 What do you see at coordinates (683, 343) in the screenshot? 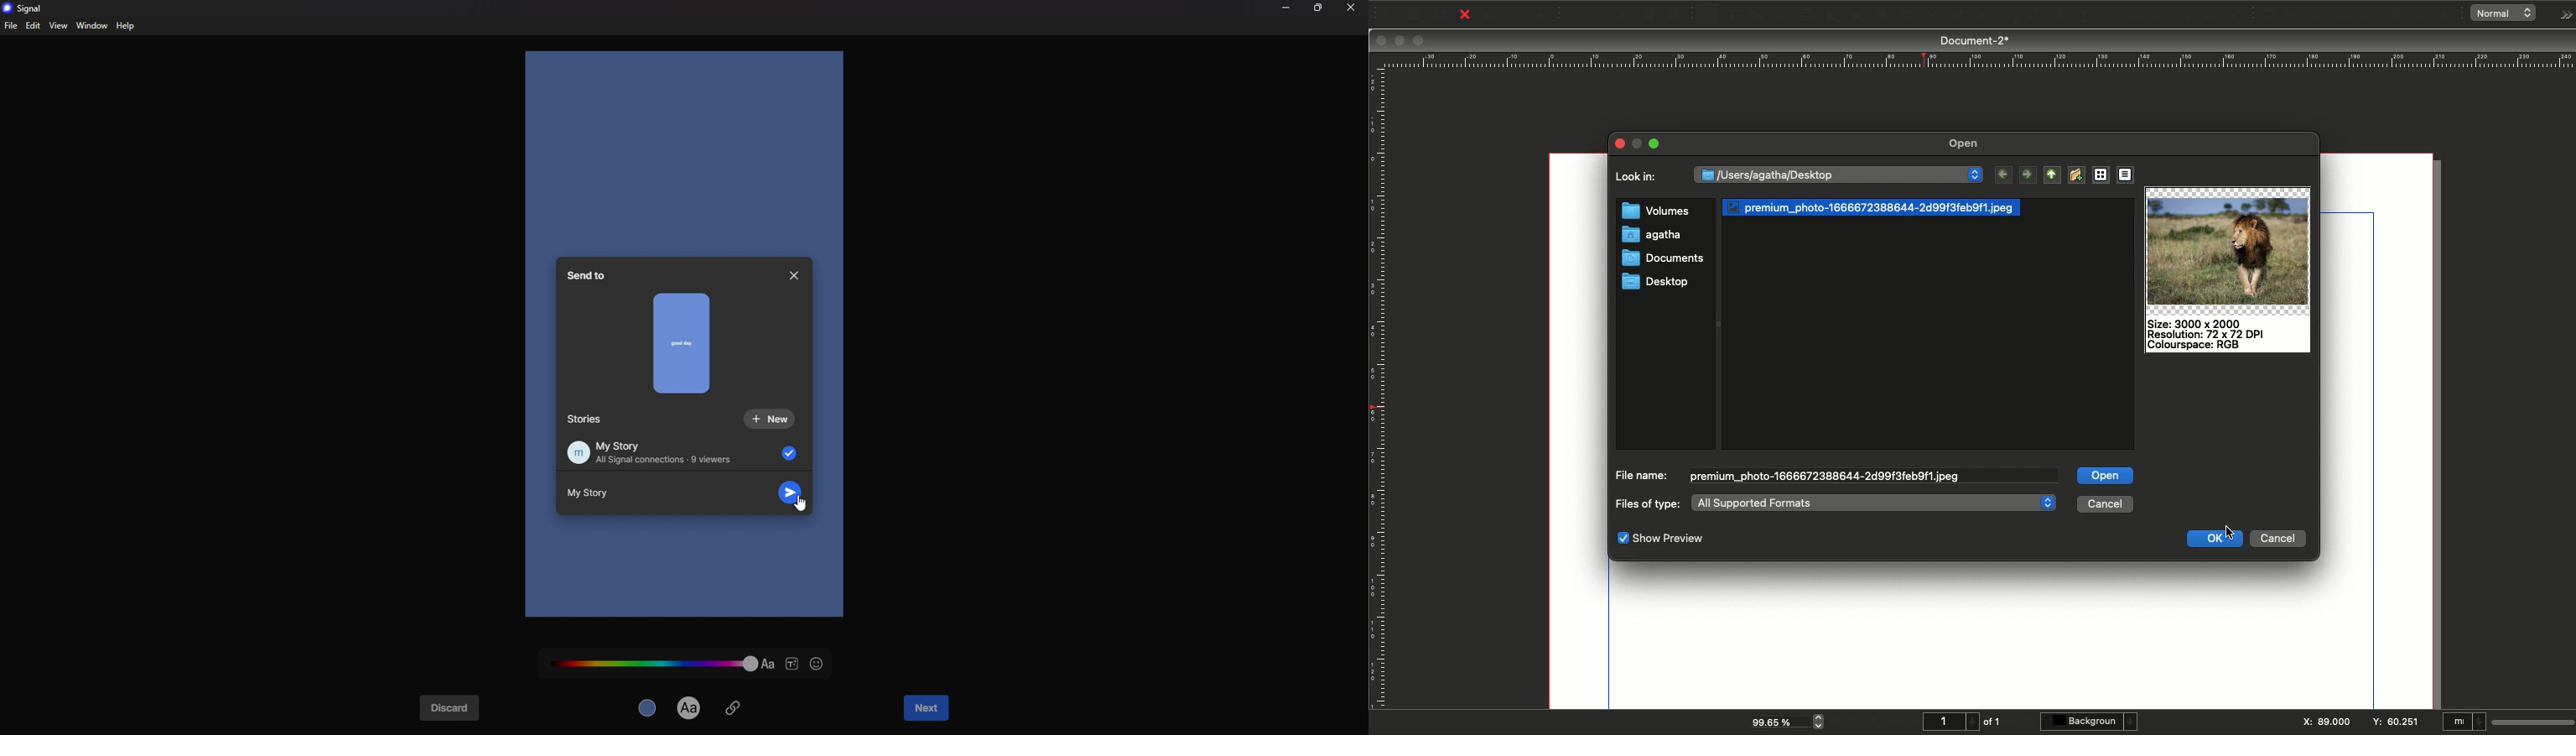
I see `preview` at bounding box center [683, 343].